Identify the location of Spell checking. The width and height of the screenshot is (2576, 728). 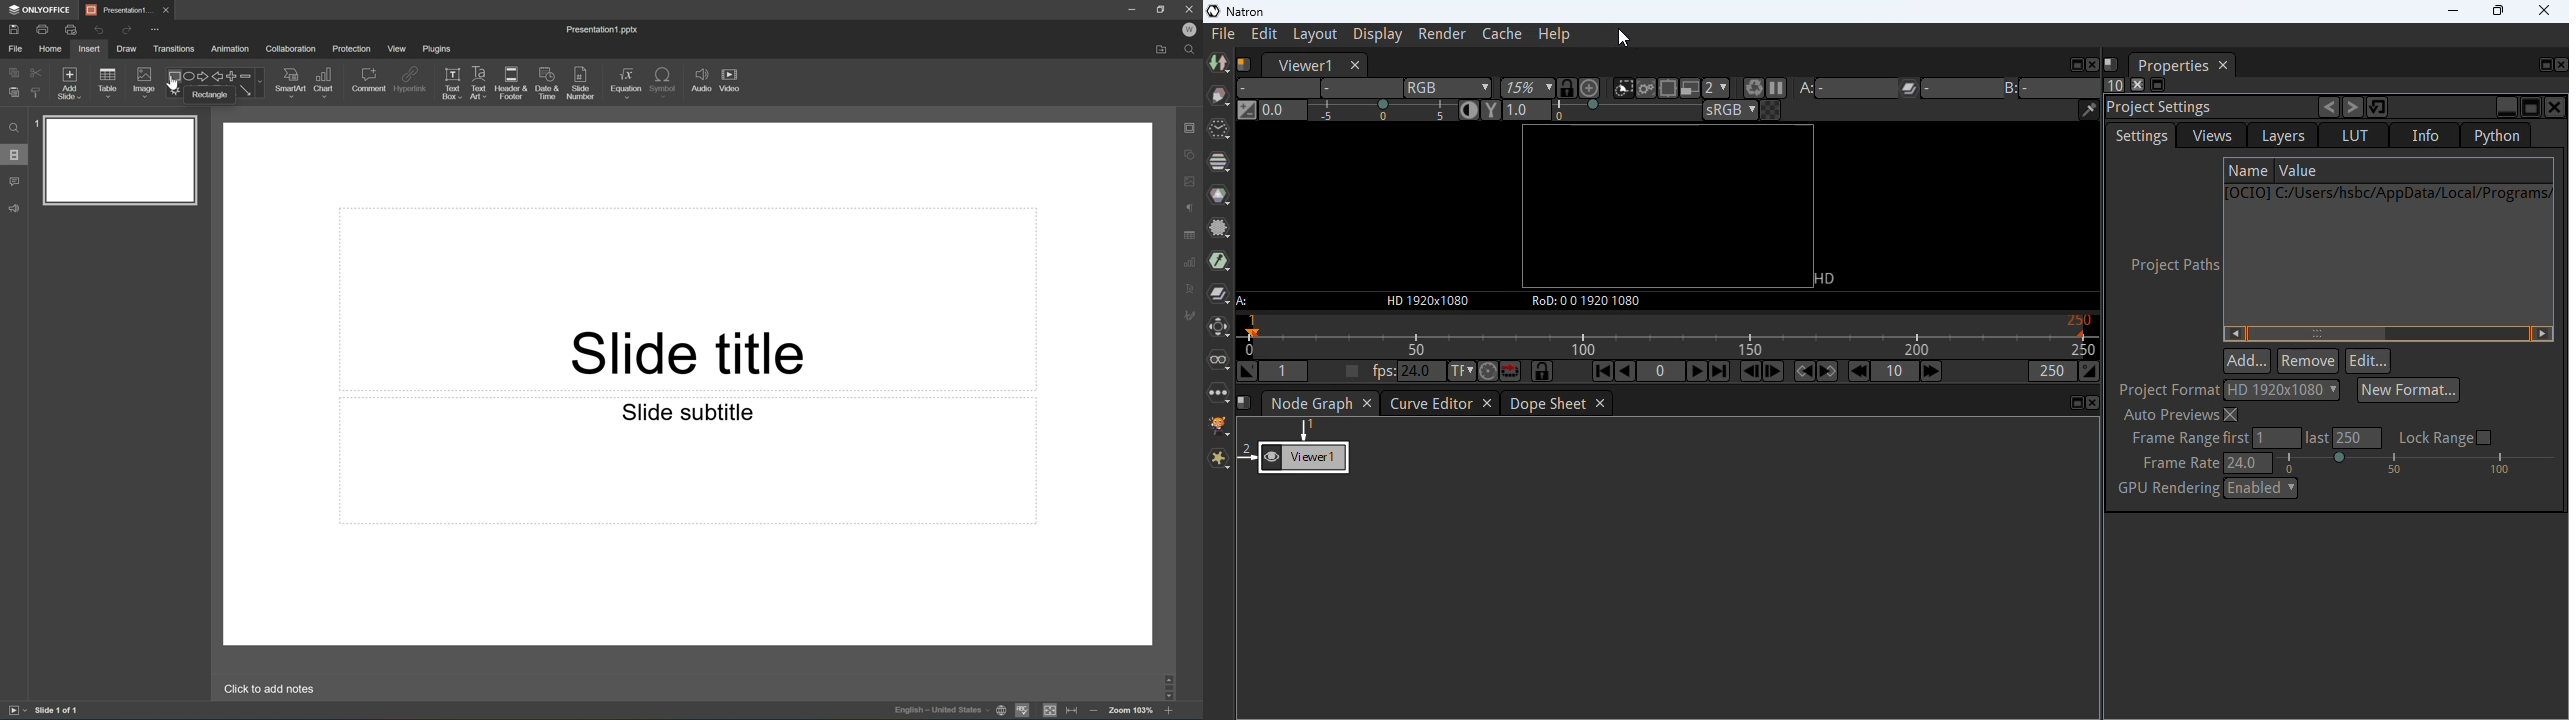
(1022, 711).